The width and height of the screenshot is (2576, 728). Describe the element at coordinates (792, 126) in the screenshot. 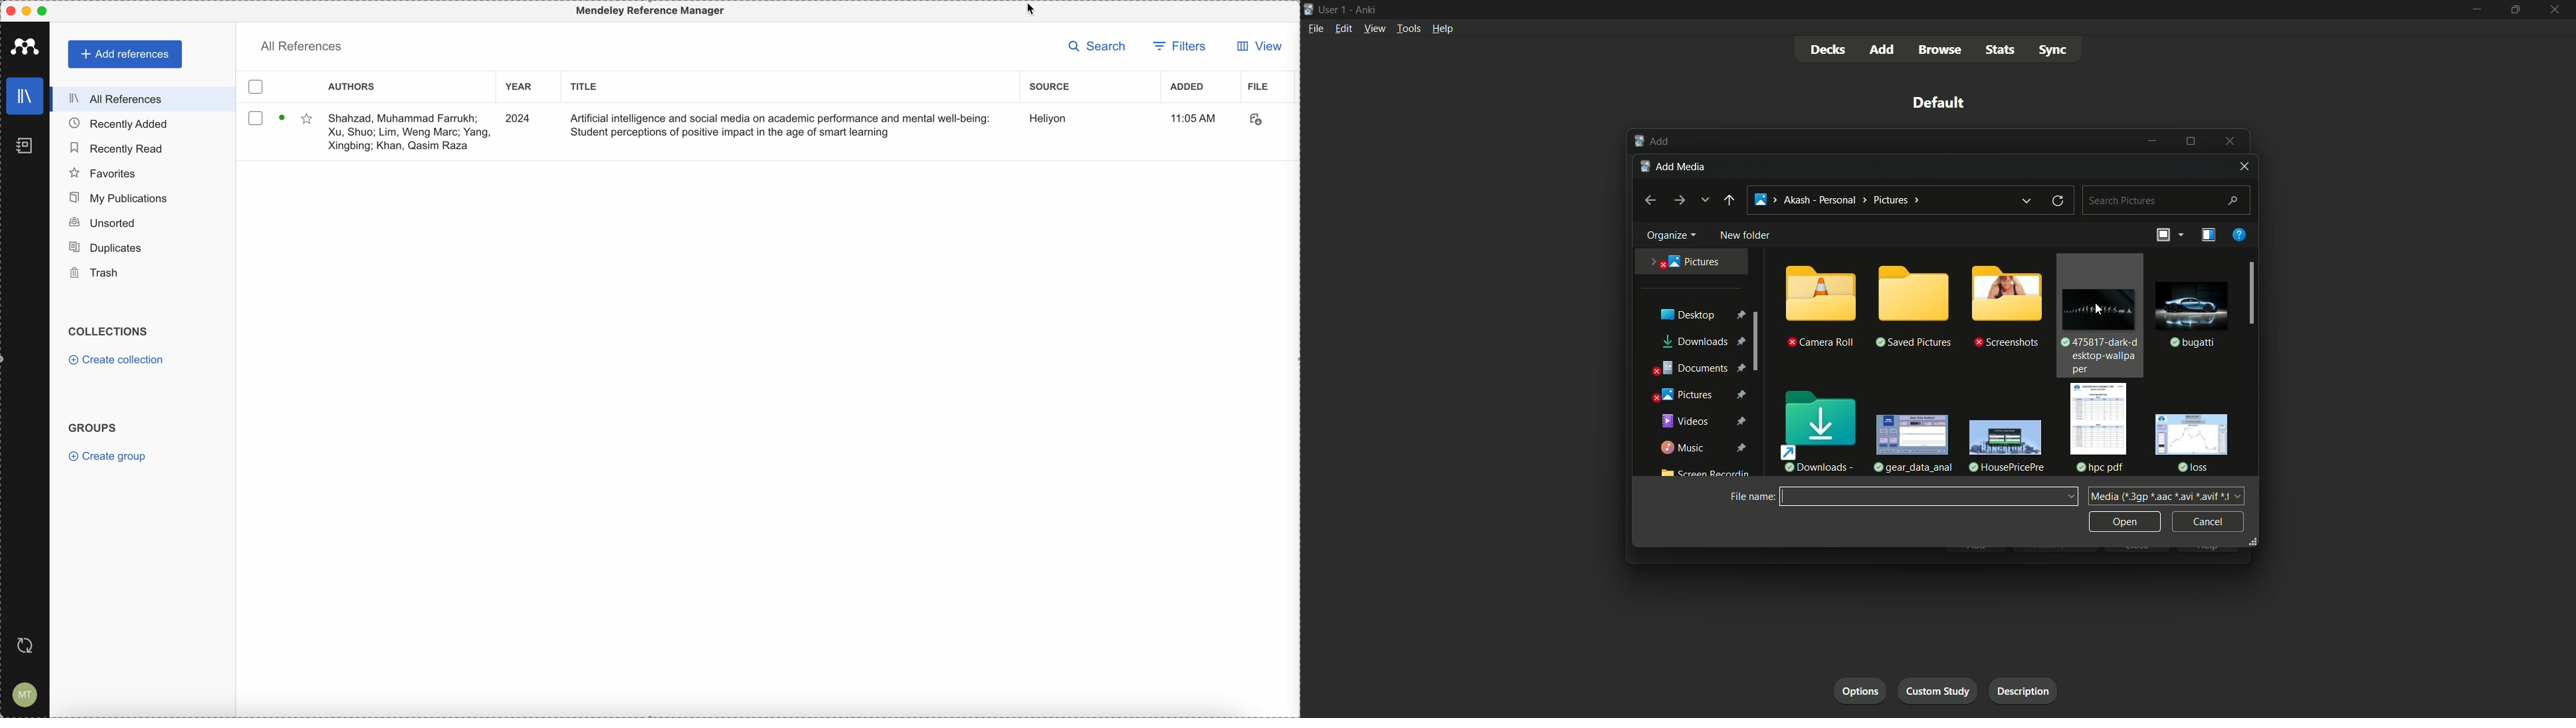

I see `Artificial Intelligence and social media on academic performance and mental well-being` at that location.